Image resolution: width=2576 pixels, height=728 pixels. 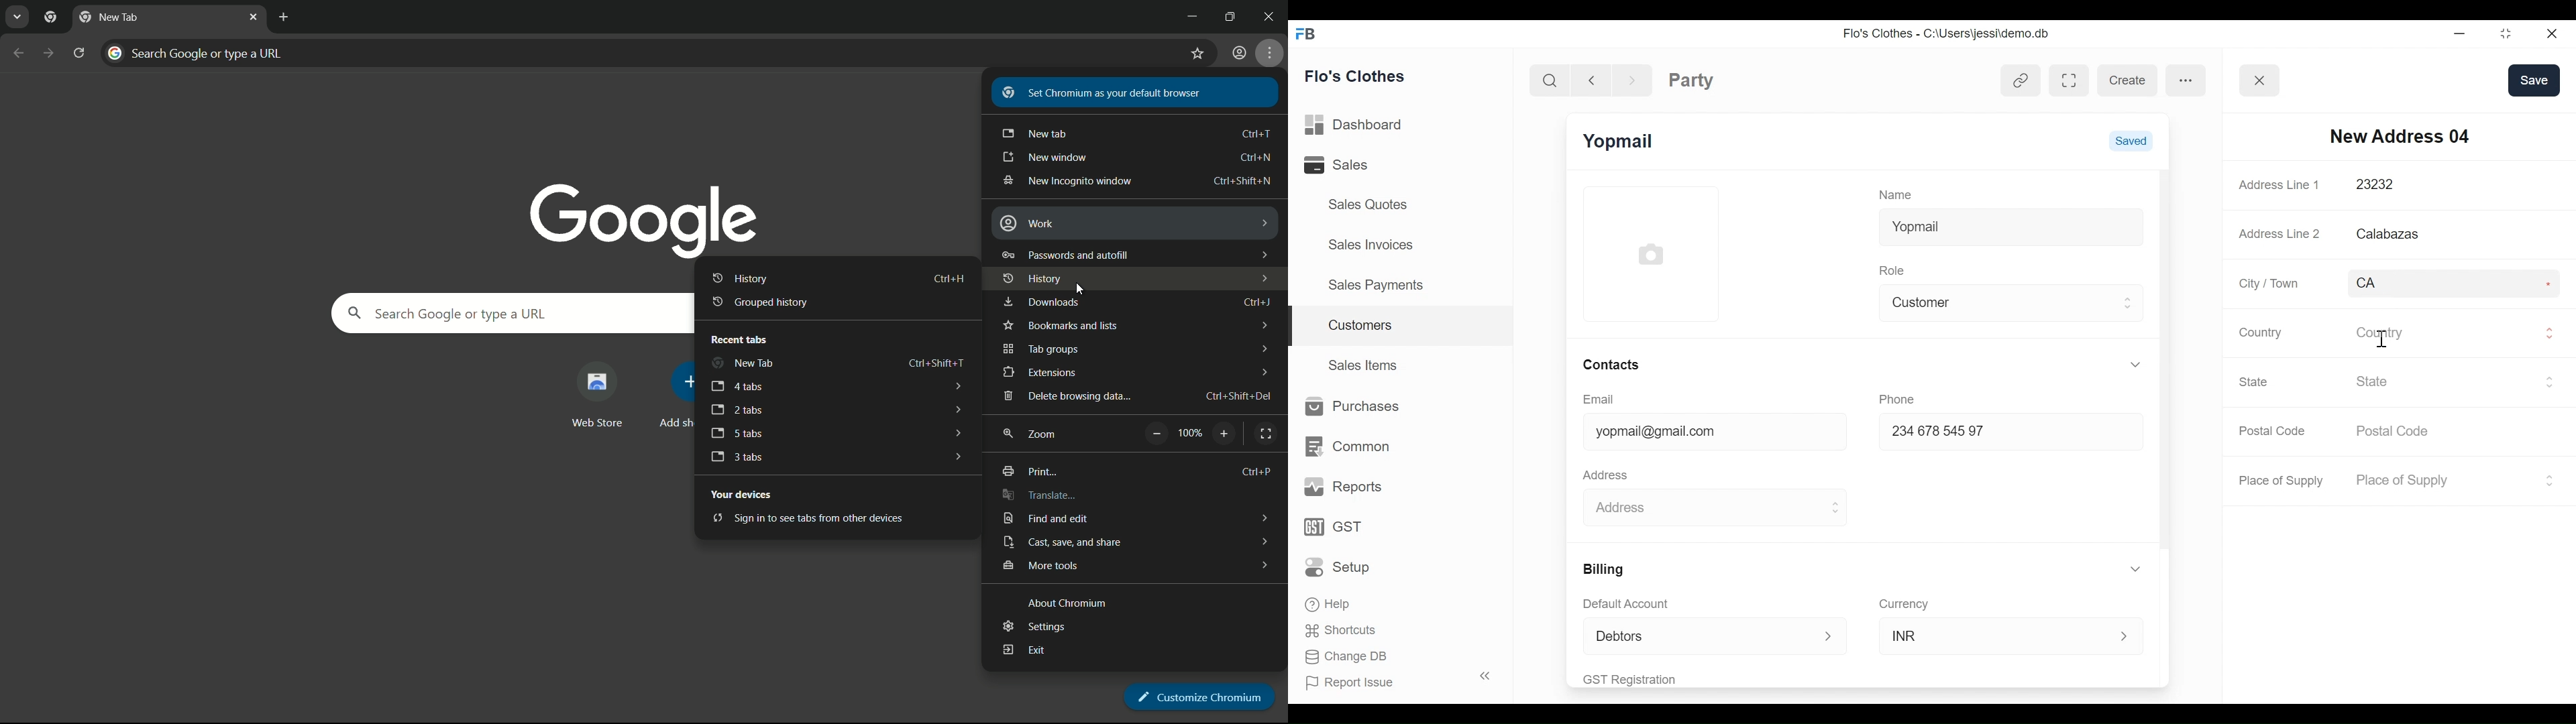 What do you see at coordinates (1341, 566) in the screenshot?
I see `Setup` at bounding box center [1341, 566].